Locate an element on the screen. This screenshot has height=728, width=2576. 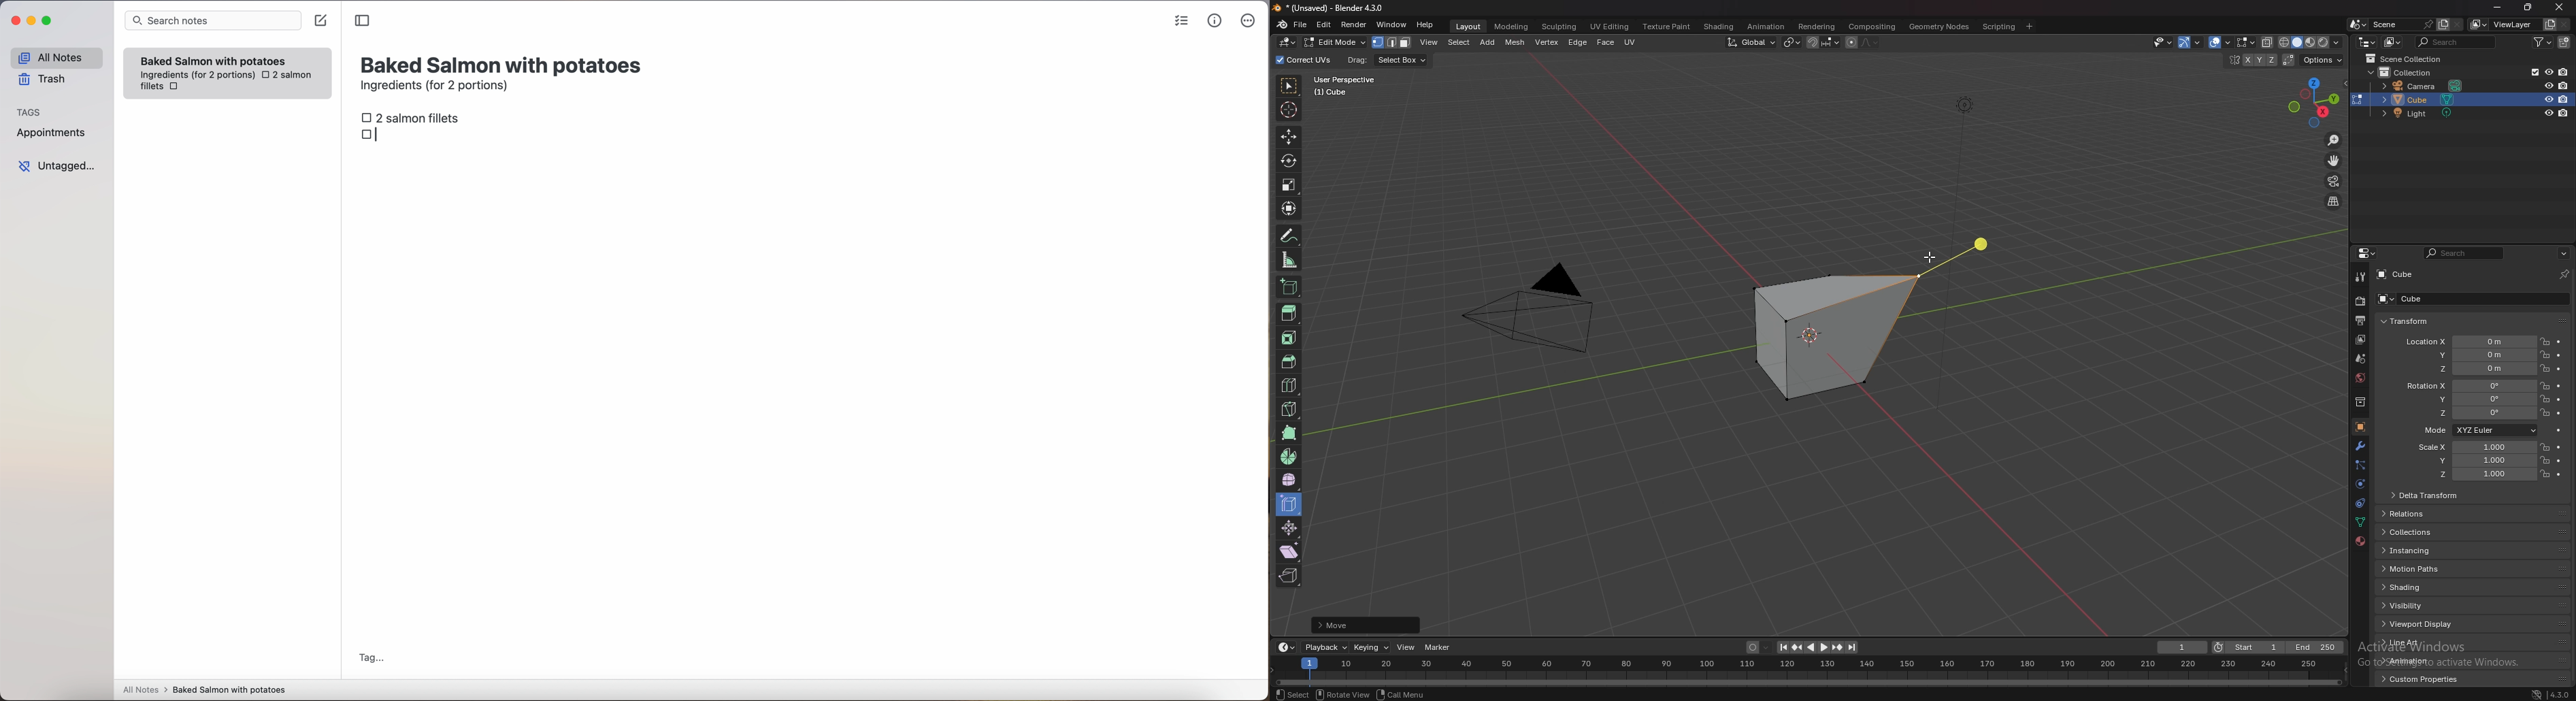
checkbox is located at coordinates (373, 135).